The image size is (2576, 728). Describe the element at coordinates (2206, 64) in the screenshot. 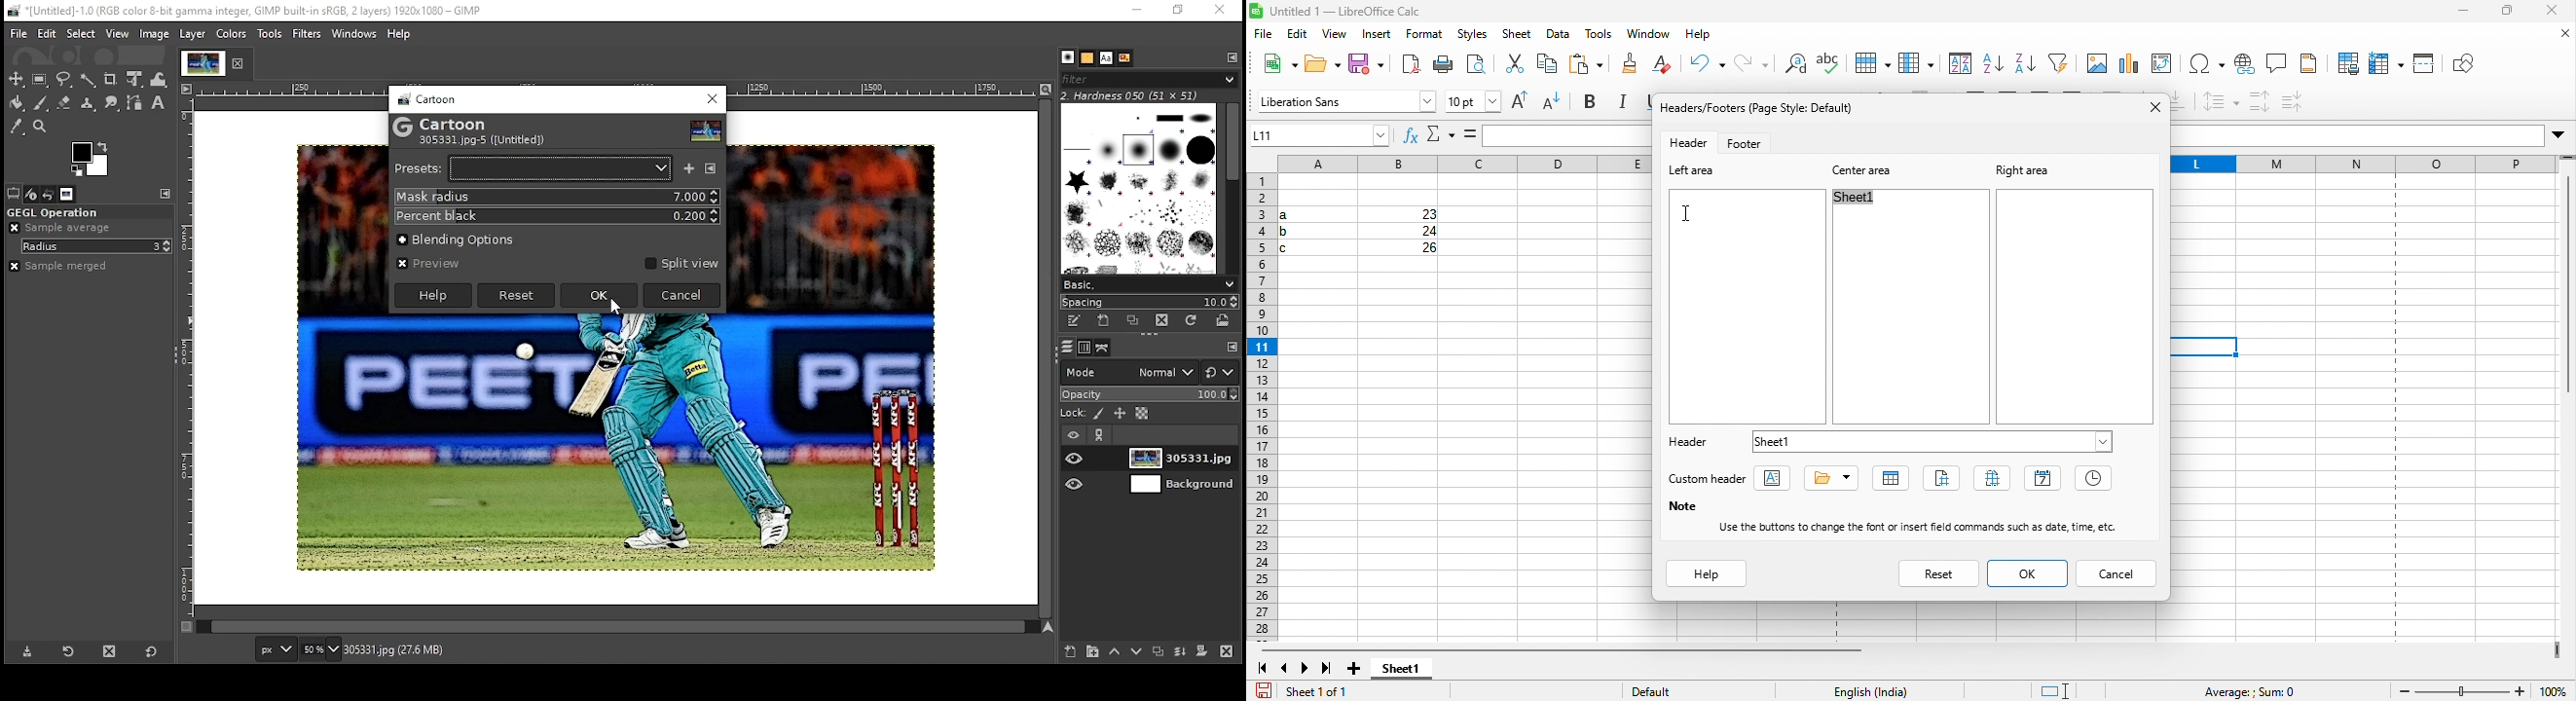

I see `special character` at that location.